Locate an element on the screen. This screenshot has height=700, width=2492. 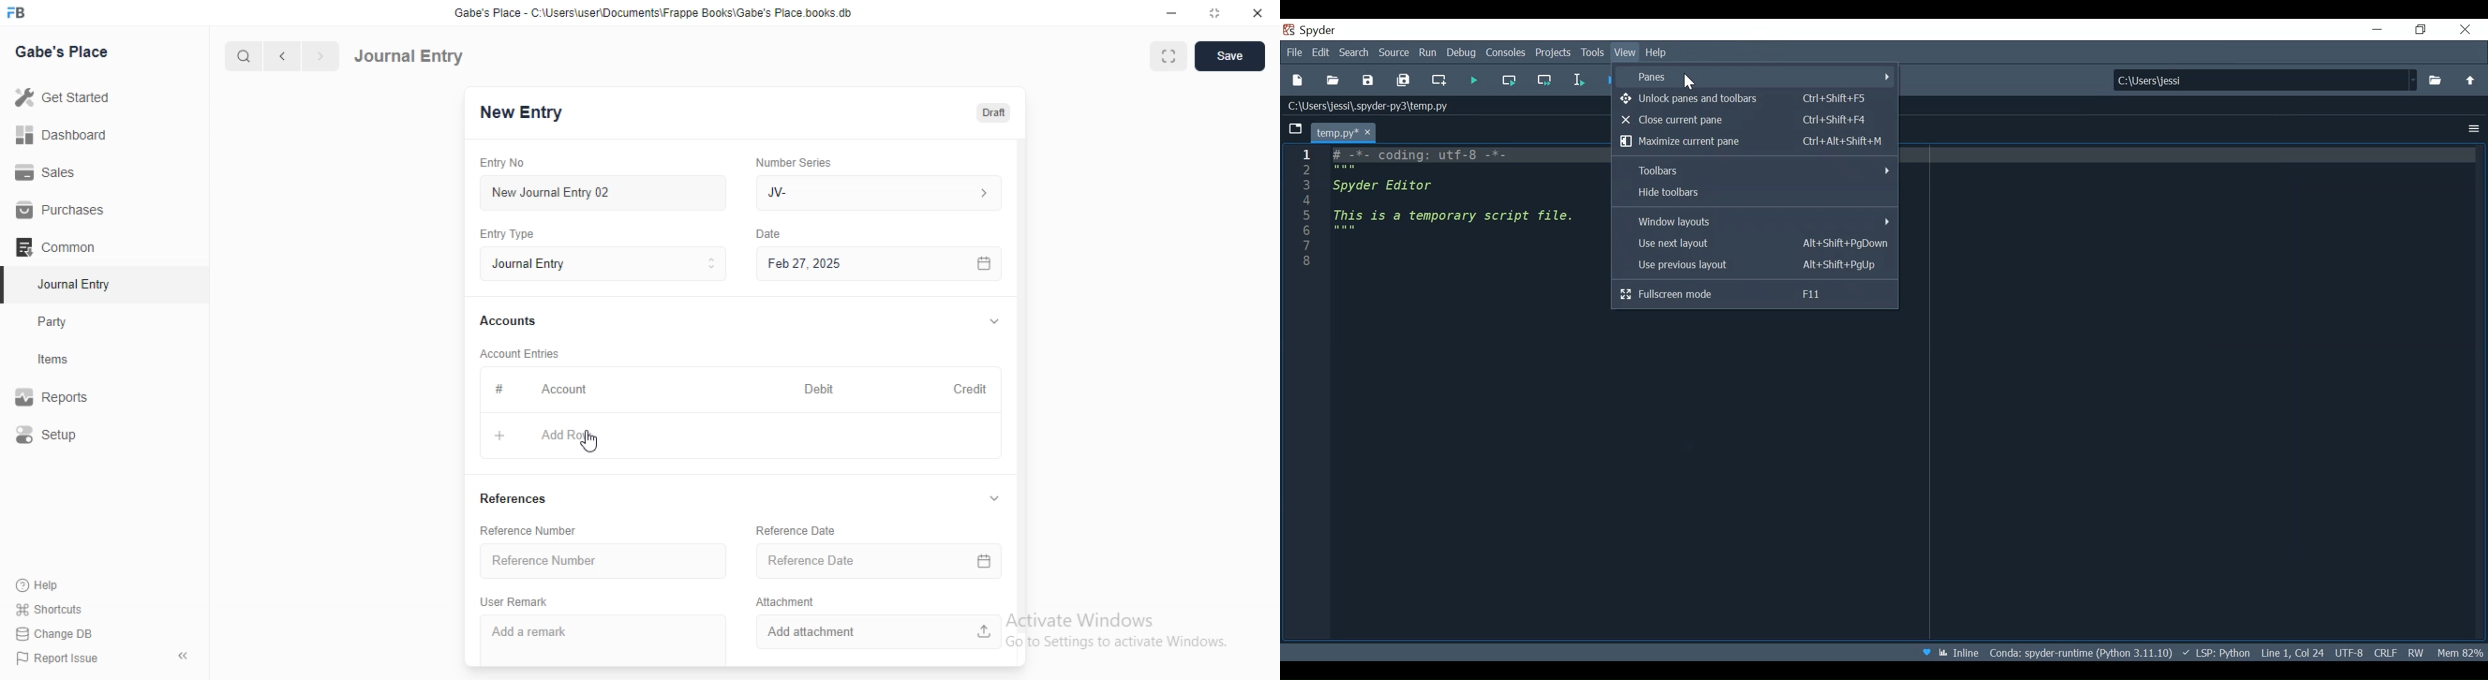
File Encoding is located at coordinates (2350, 652).